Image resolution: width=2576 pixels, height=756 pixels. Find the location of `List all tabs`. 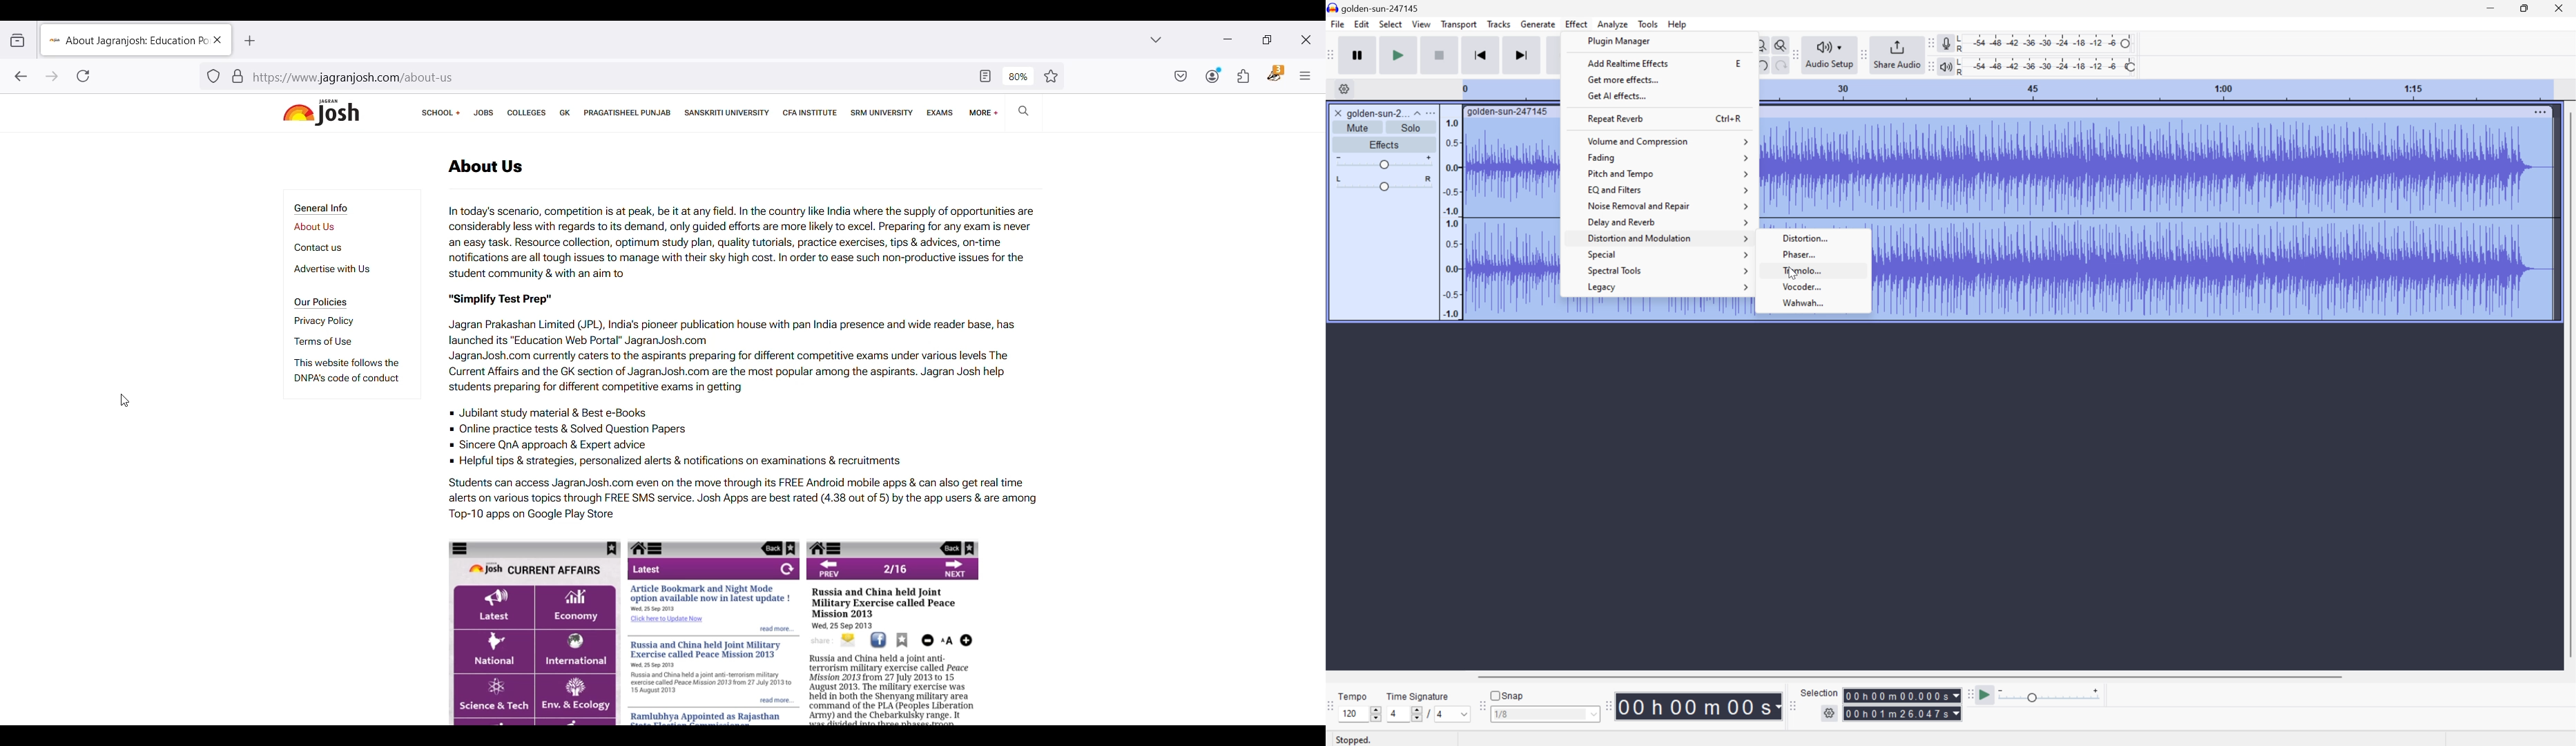

List all tabs is located at coordinates (1156, 39).